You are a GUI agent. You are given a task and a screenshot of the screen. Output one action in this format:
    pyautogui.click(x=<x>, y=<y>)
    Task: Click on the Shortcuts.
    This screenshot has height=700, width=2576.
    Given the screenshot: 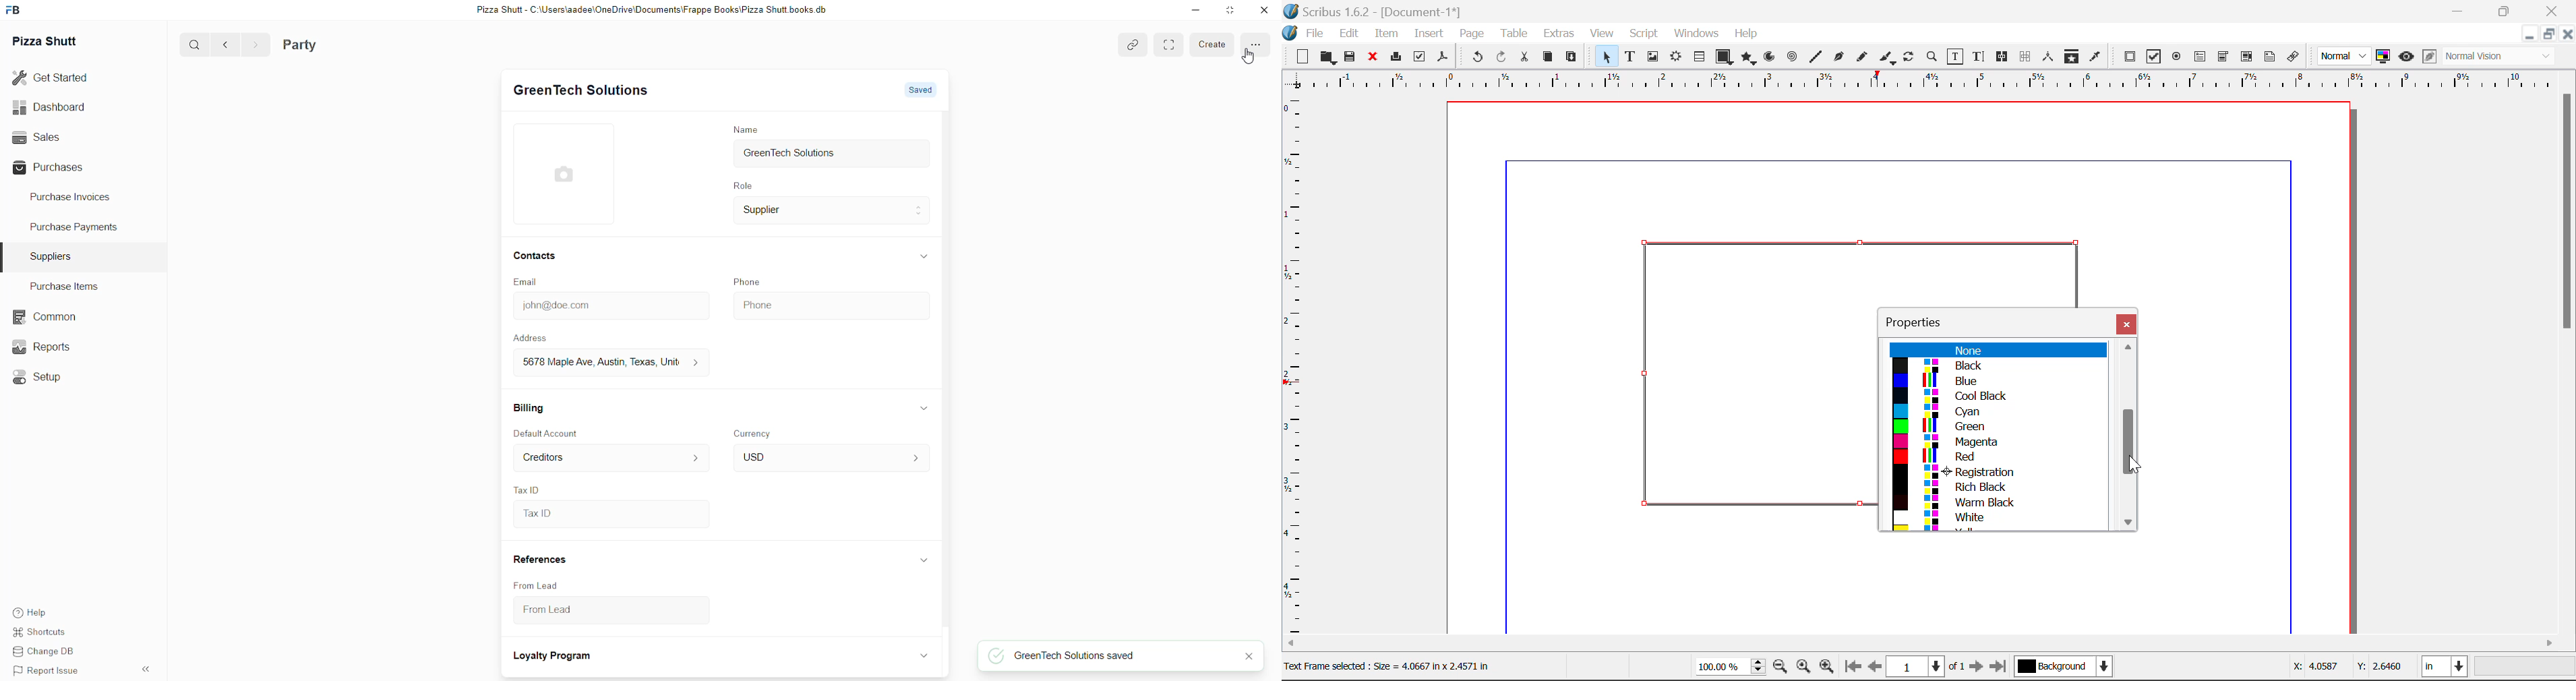 What is the action you would take?
    pyautogui.click(x=49, y=634)
    